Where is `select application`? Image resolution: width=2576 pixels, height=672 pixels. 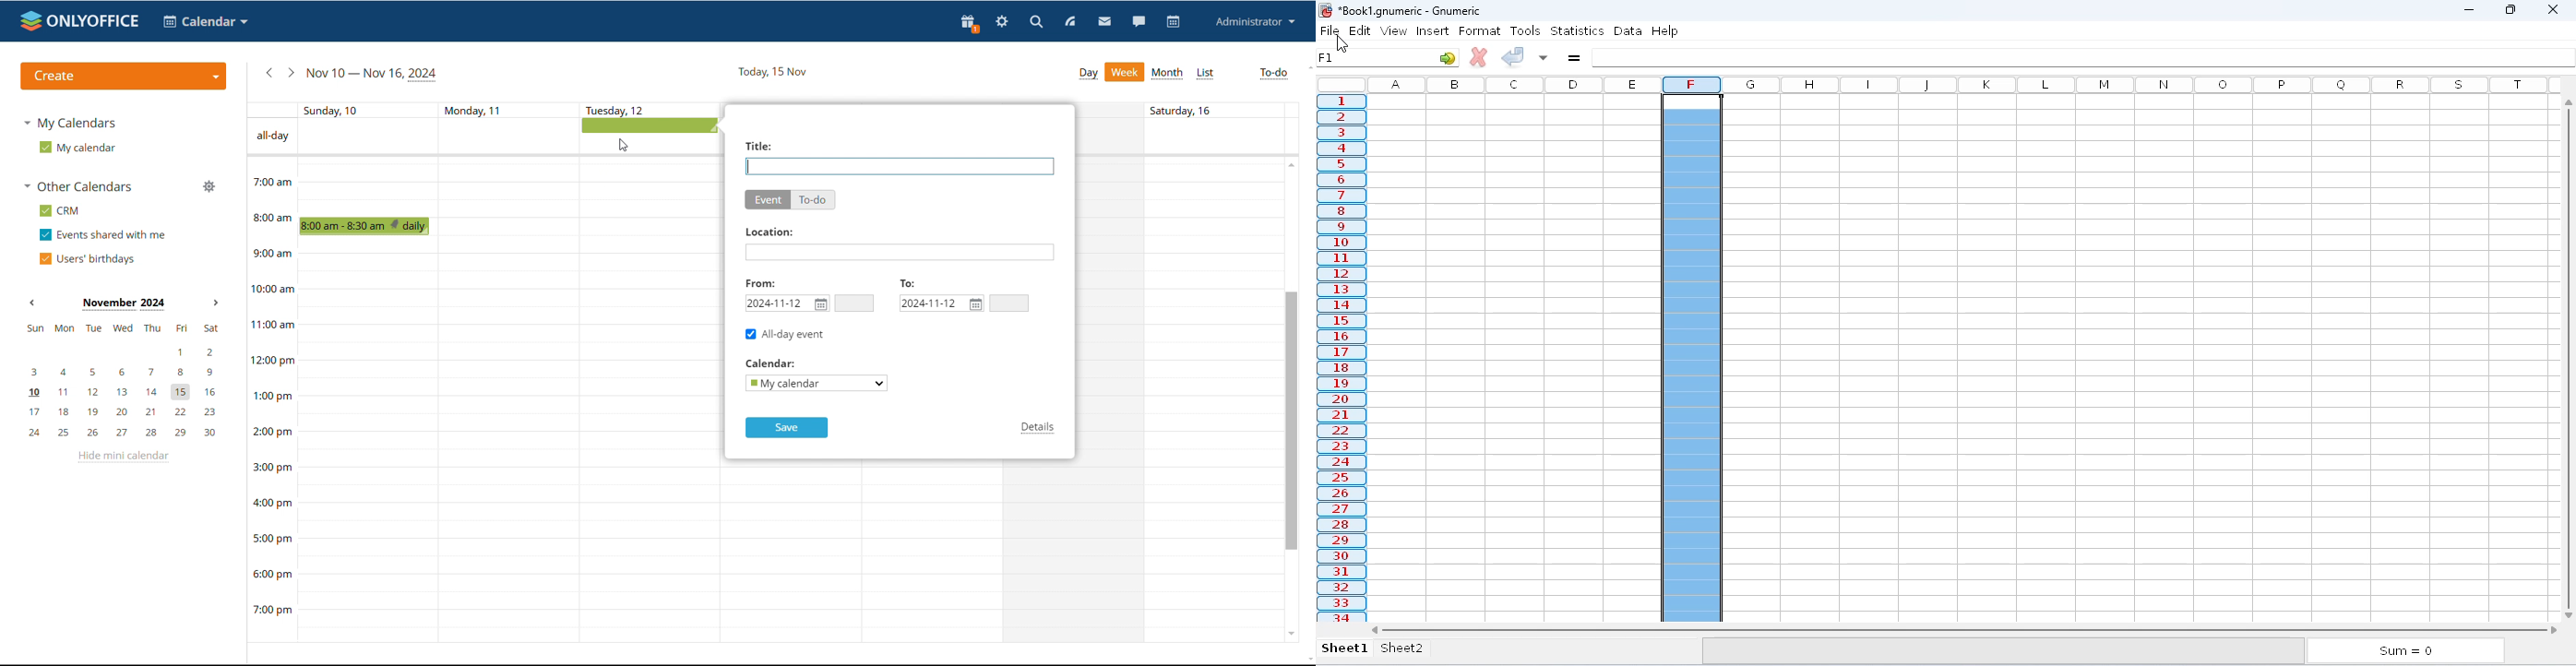
select application is located at coordinates (208, 21).